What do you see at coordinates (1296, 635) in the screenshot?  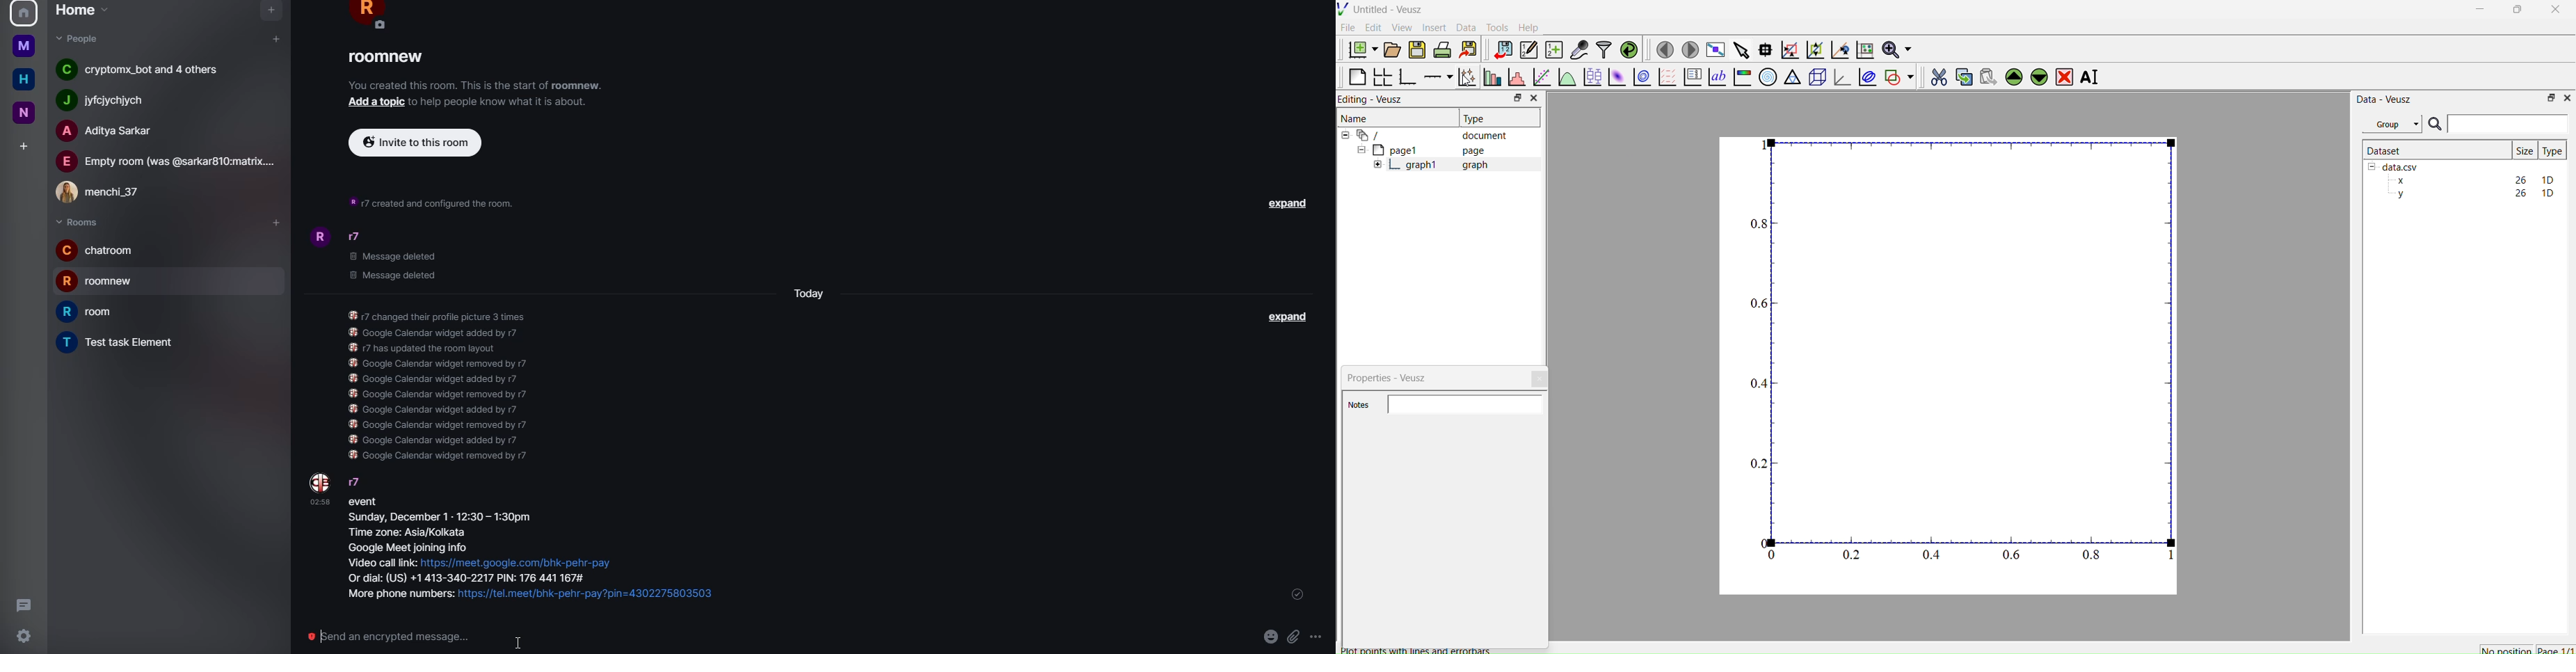 I see `attach` at bounding box center [1296, 635].